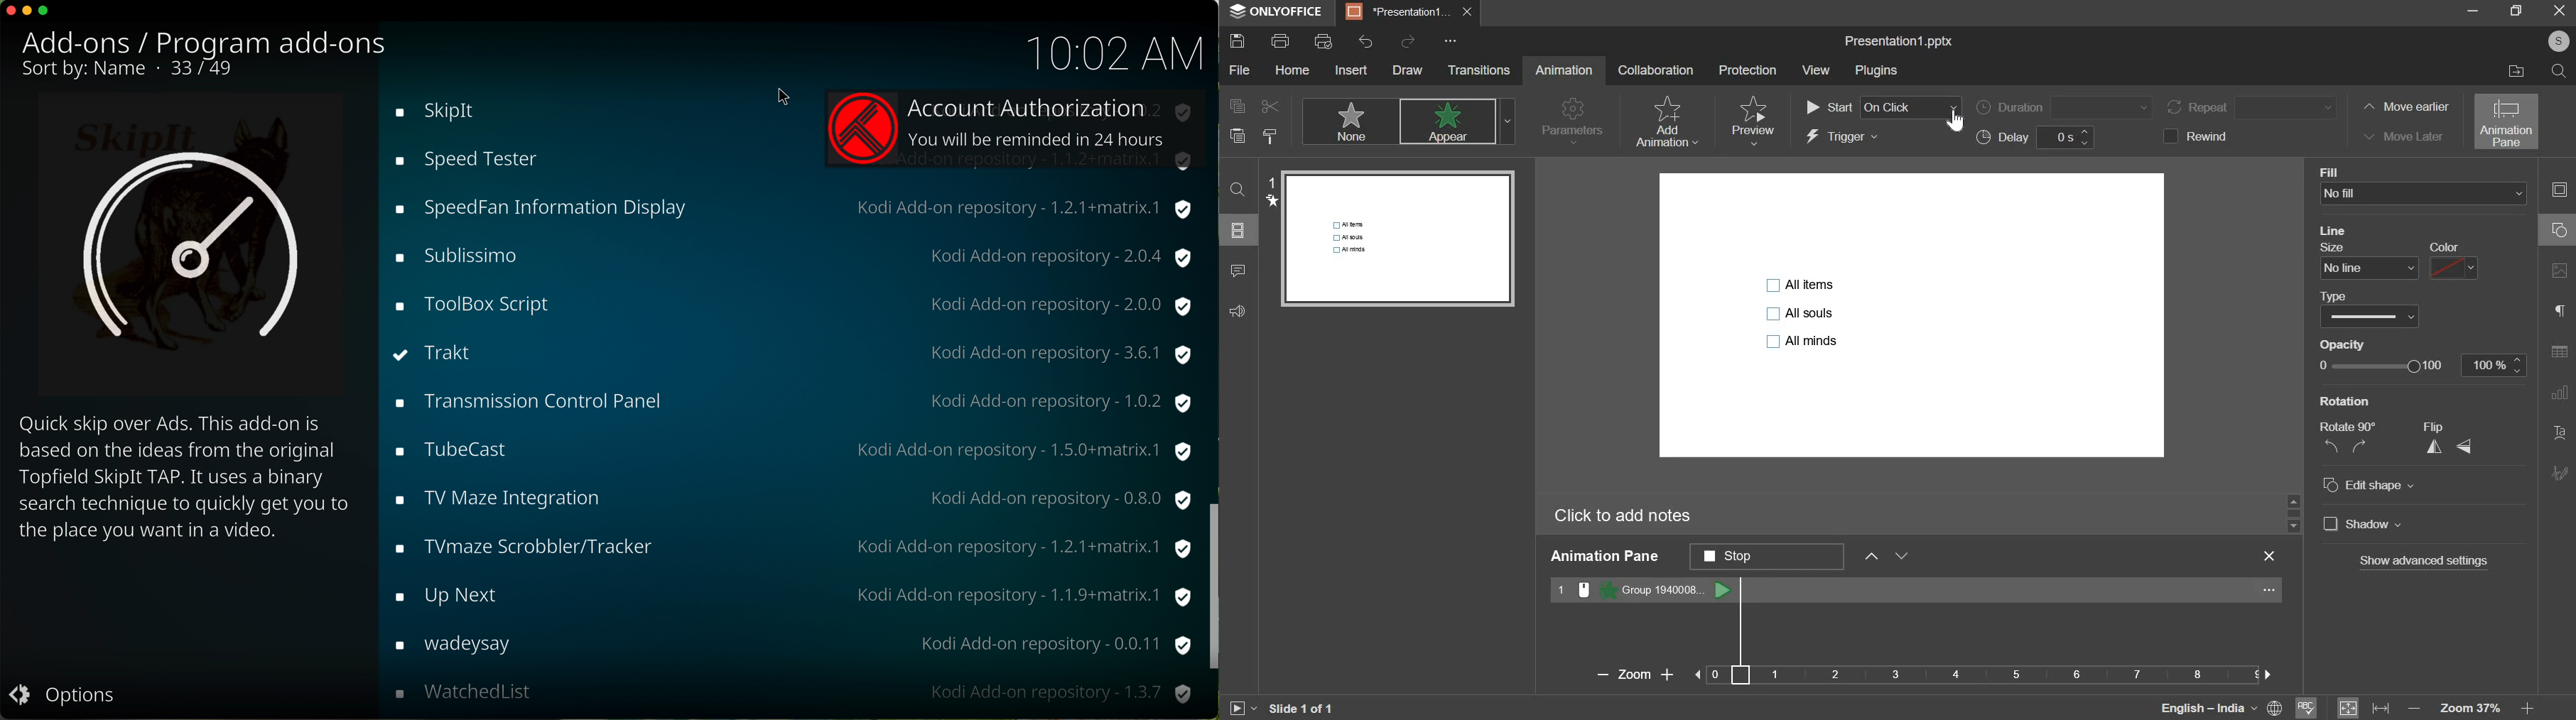  I want to click on slide, so click(1240, 230).